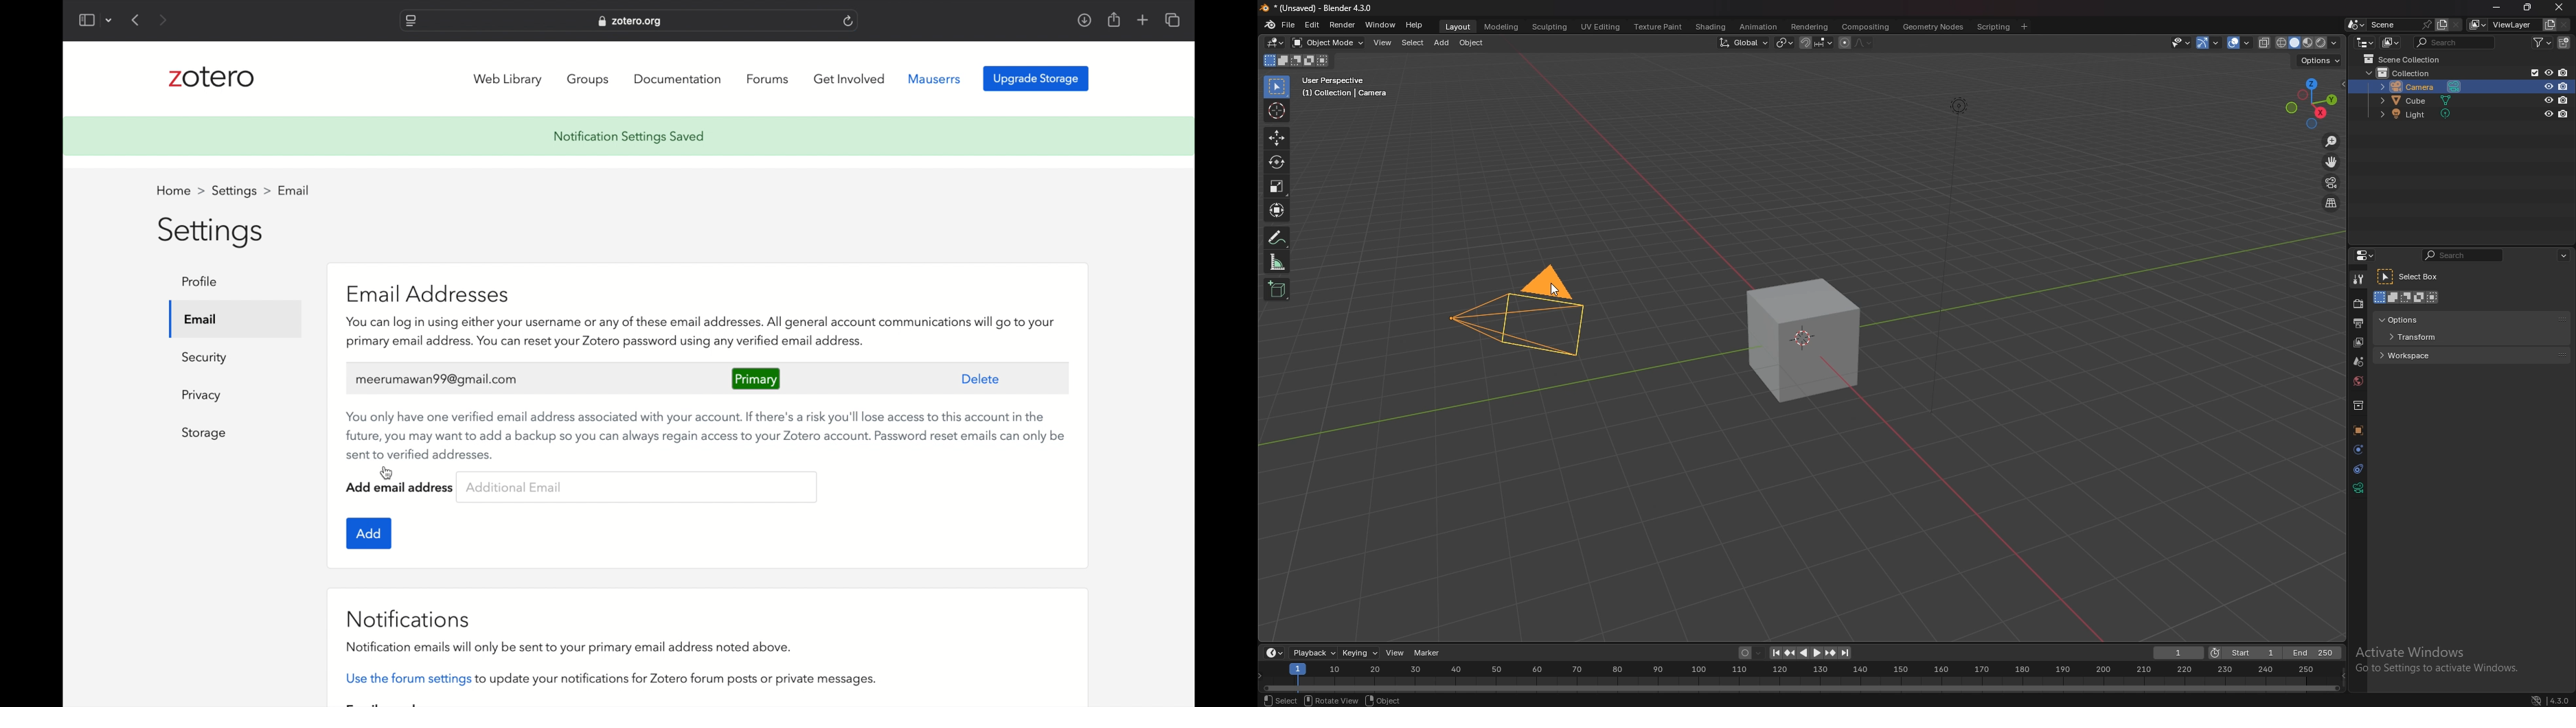 The height and width of the screenshot is (728, 2576). What do you see at coordinates (2240, 44) in the screenshot?
I see `overlays` at bounding box center [2240, 44].